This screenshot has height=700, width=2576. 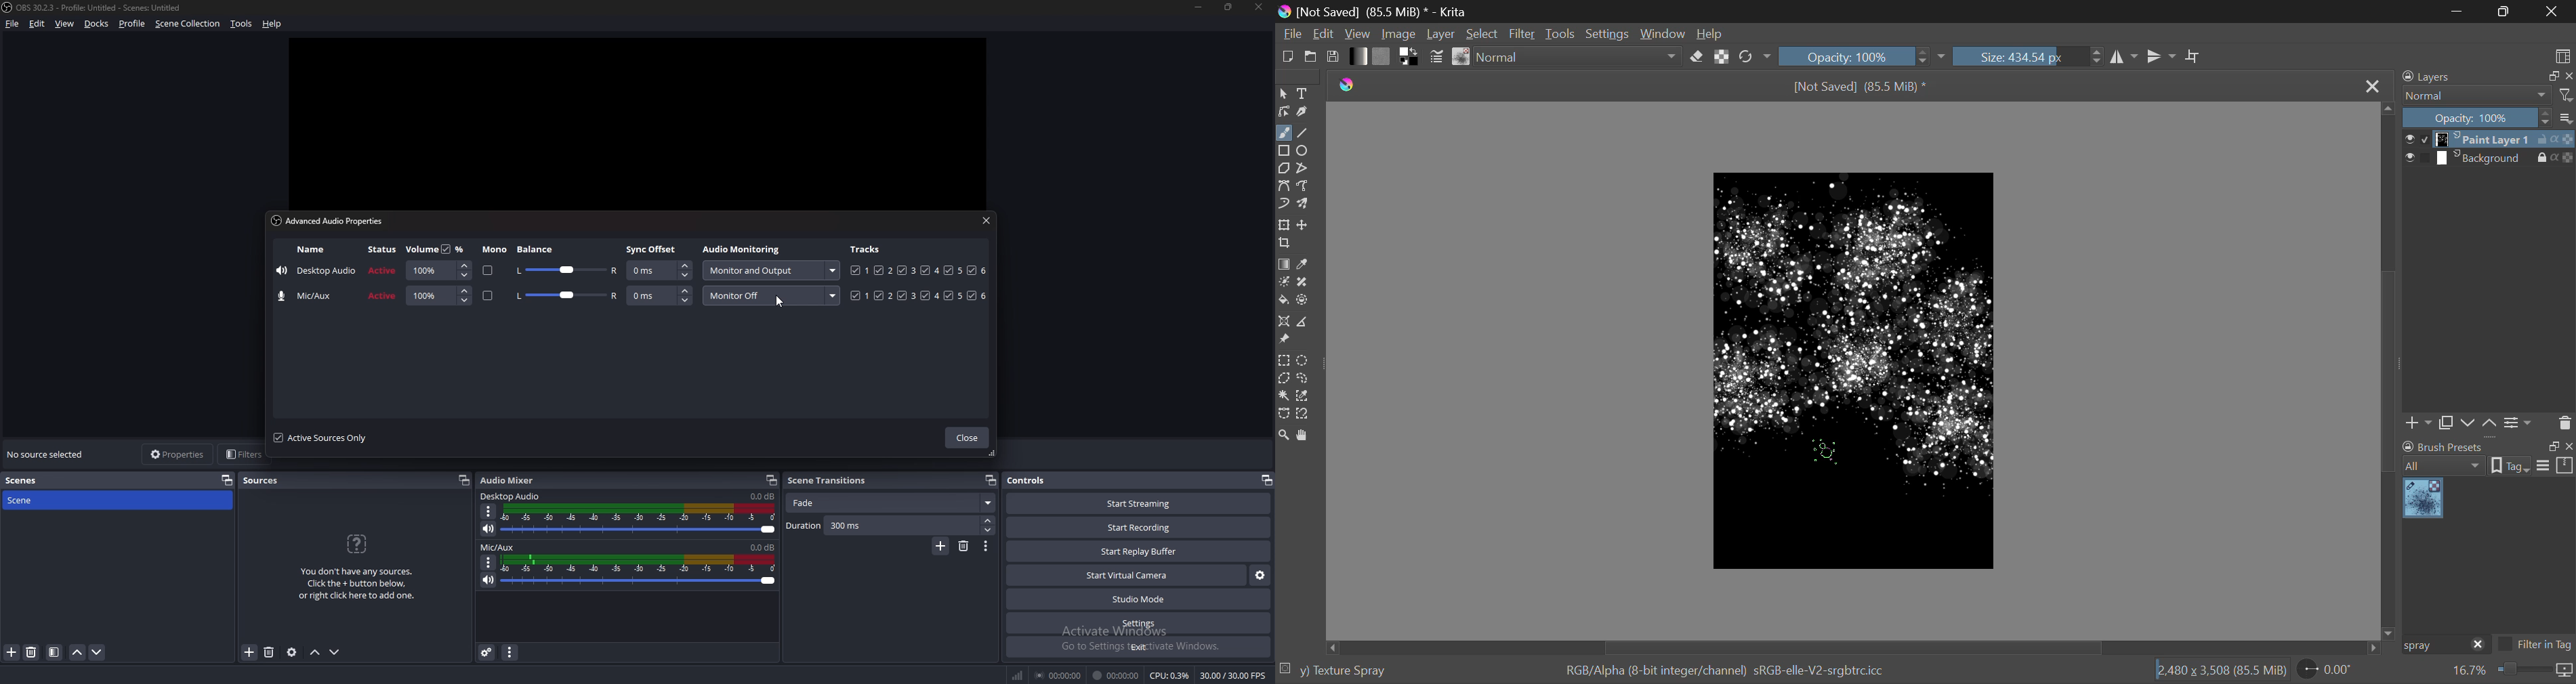 What do you see at coordinates (39, 23) in the screenshot?
I see `edit` at bounding box center [39, 23].